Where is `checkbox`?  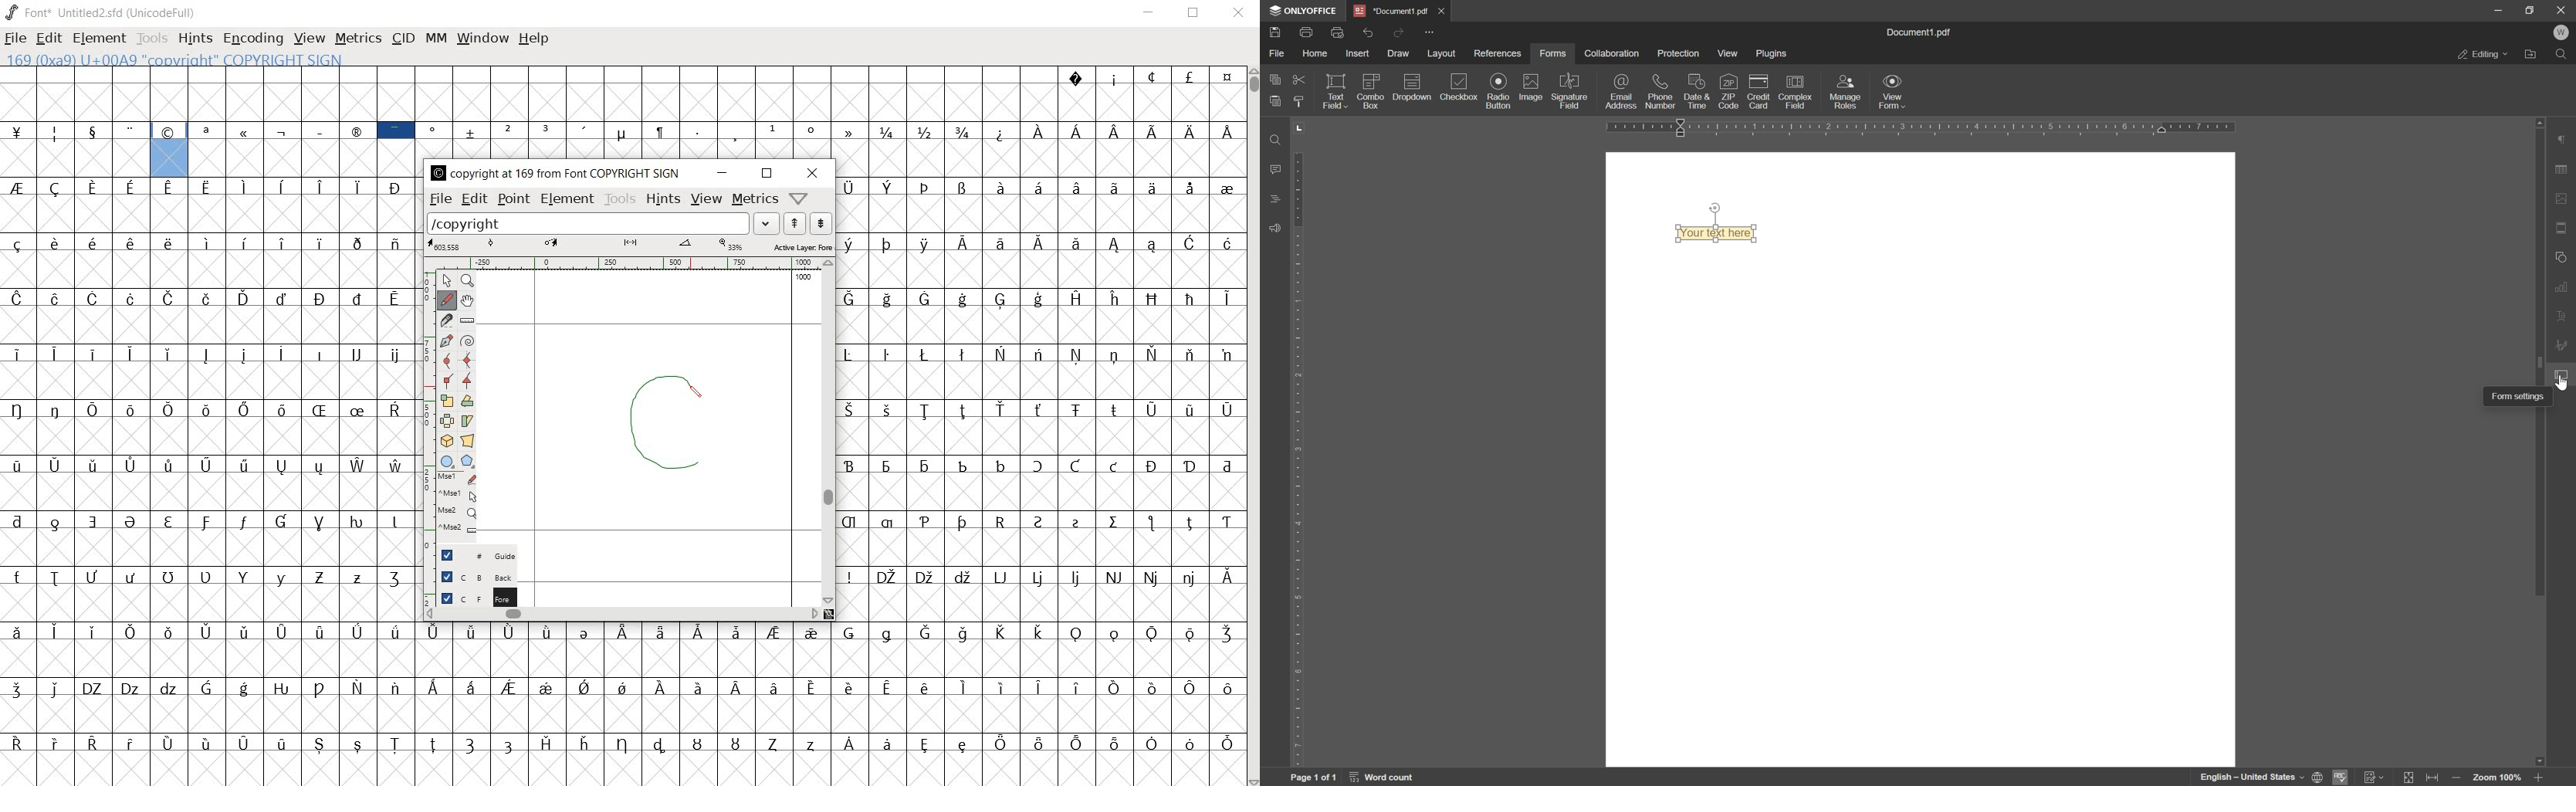 checkbox is located at coordinates (1462, 85).